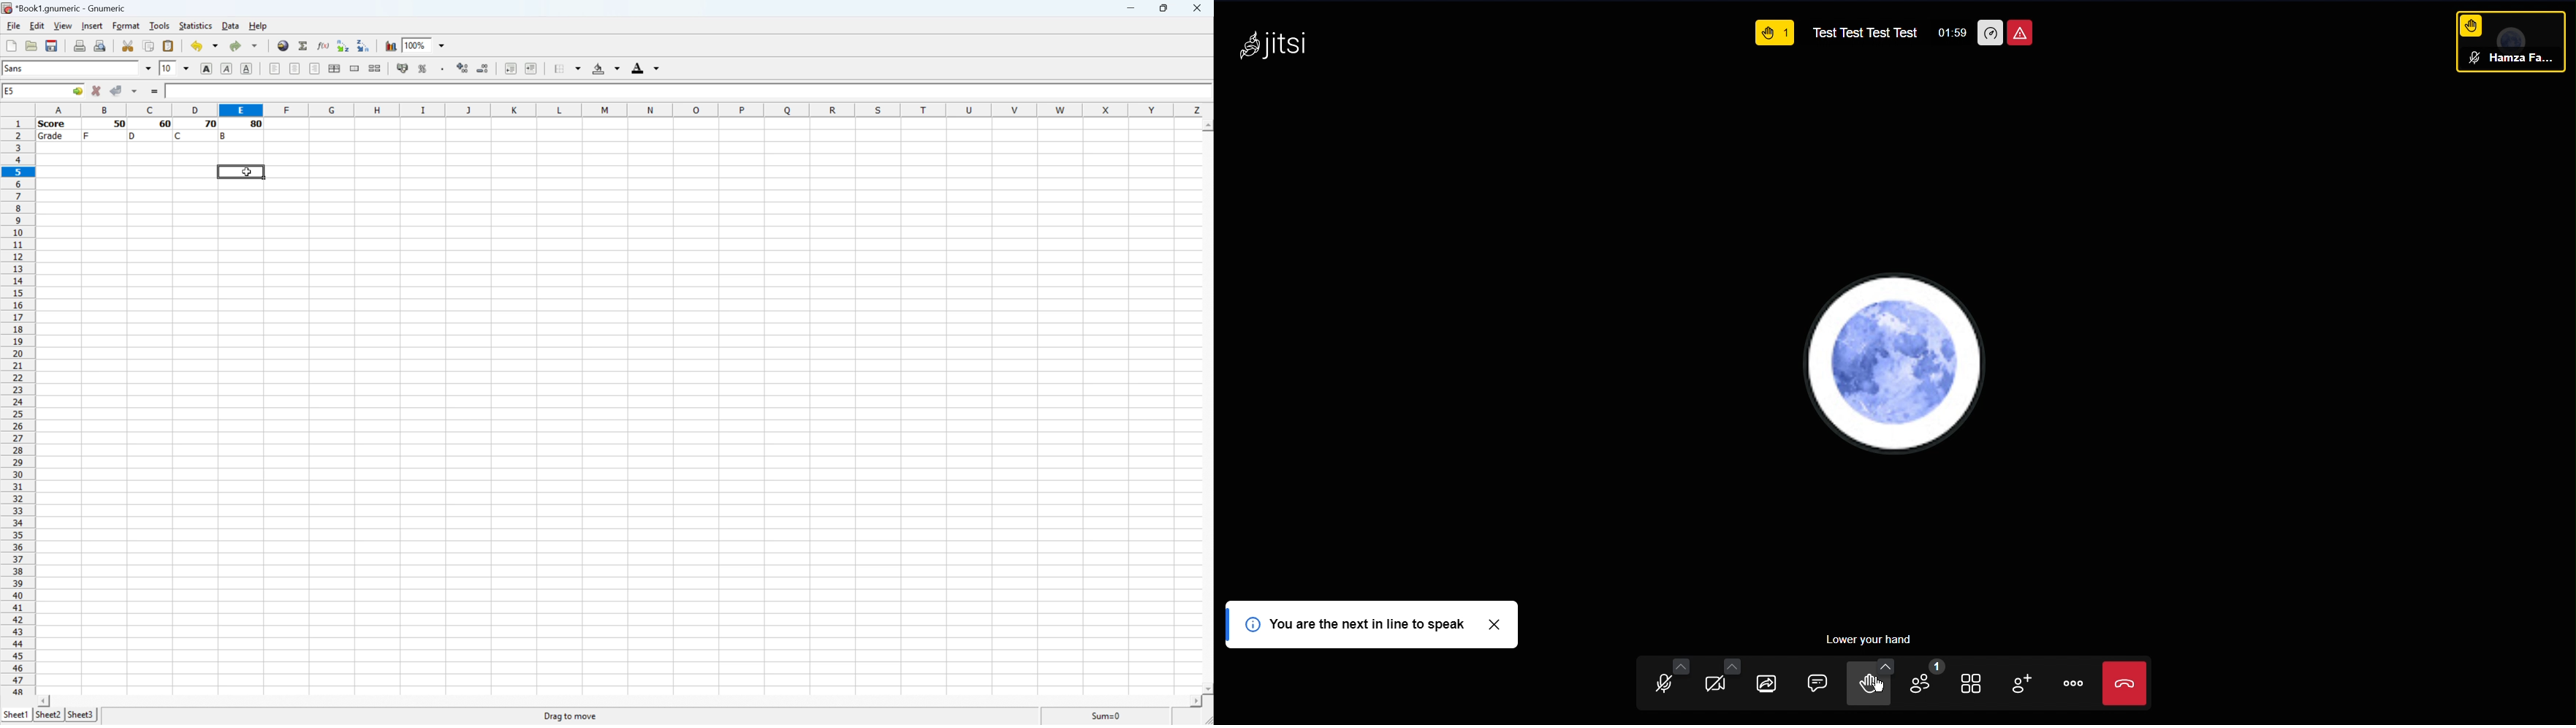 The width and height of the screenshot is (2576, 728). Describe the element at coordinates (2515, 61) in the screenshot. I see `Member` at that location.